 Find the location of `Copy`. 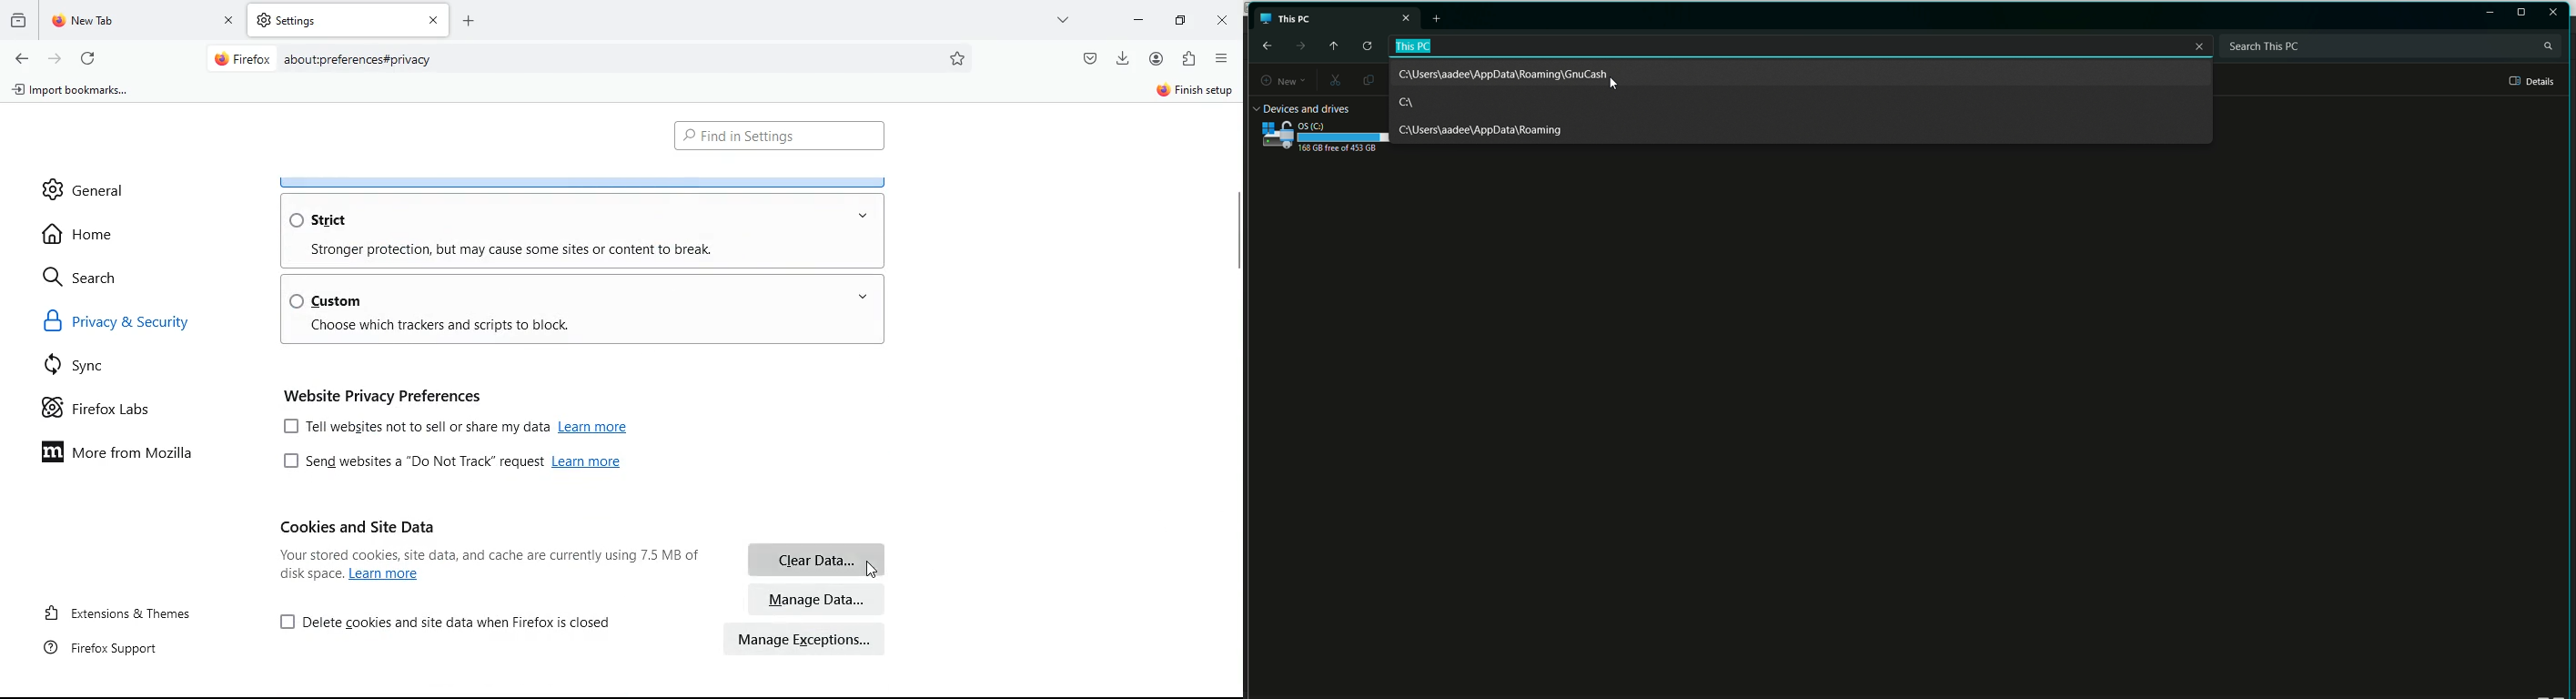

Copy is located at coordinates (1366, 79).